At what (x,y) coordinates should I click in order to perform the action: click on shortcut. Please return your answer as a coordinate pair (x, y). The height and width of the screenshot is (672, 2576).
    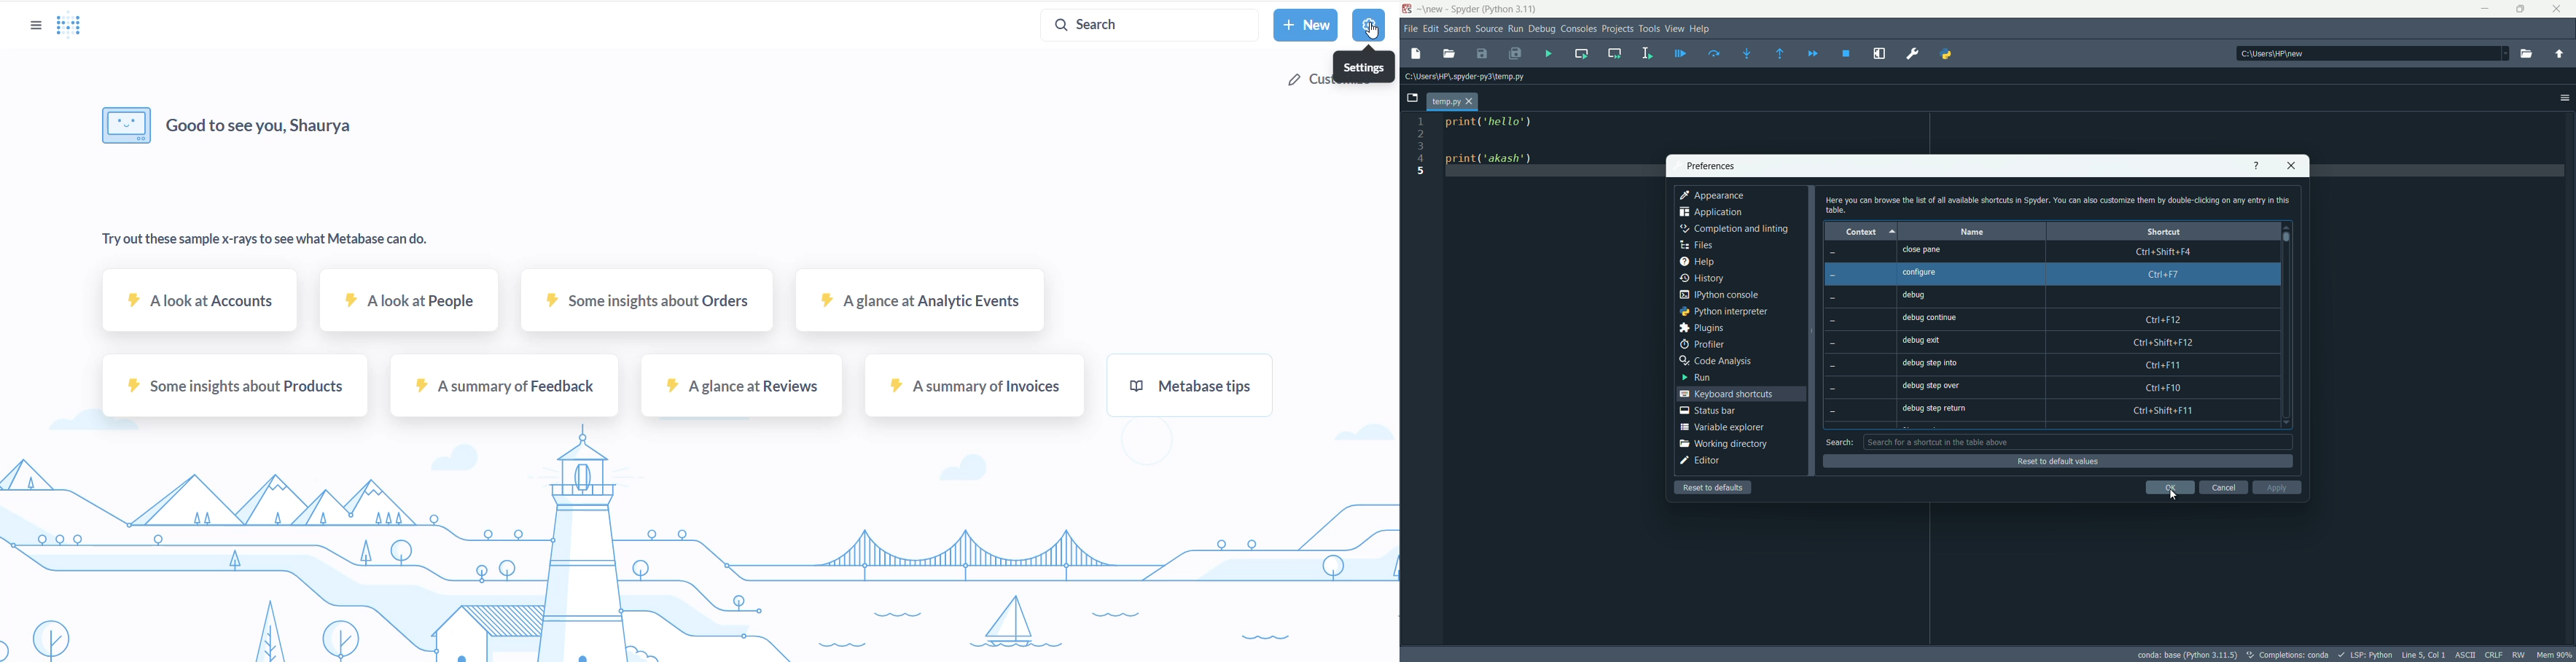
    Looking at the image, I should click on (2164, 232).